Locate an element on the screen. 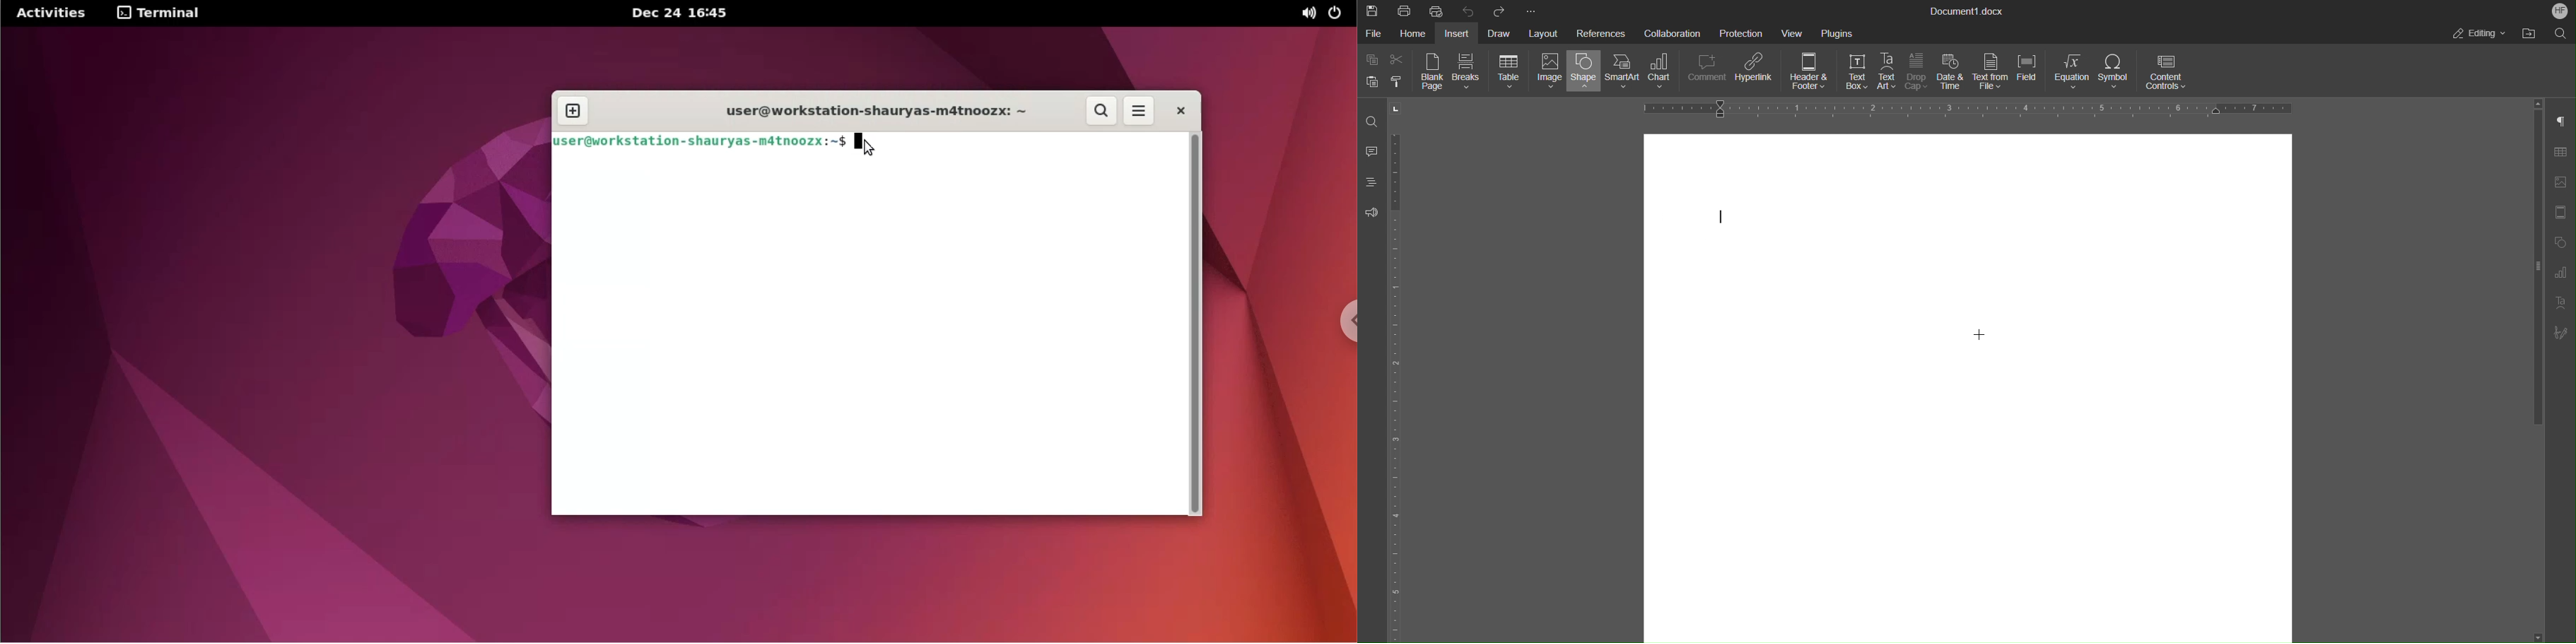 The height and width of the screenshot is (644, 2576). Document1.docx is located at coordinates (1968, 12).